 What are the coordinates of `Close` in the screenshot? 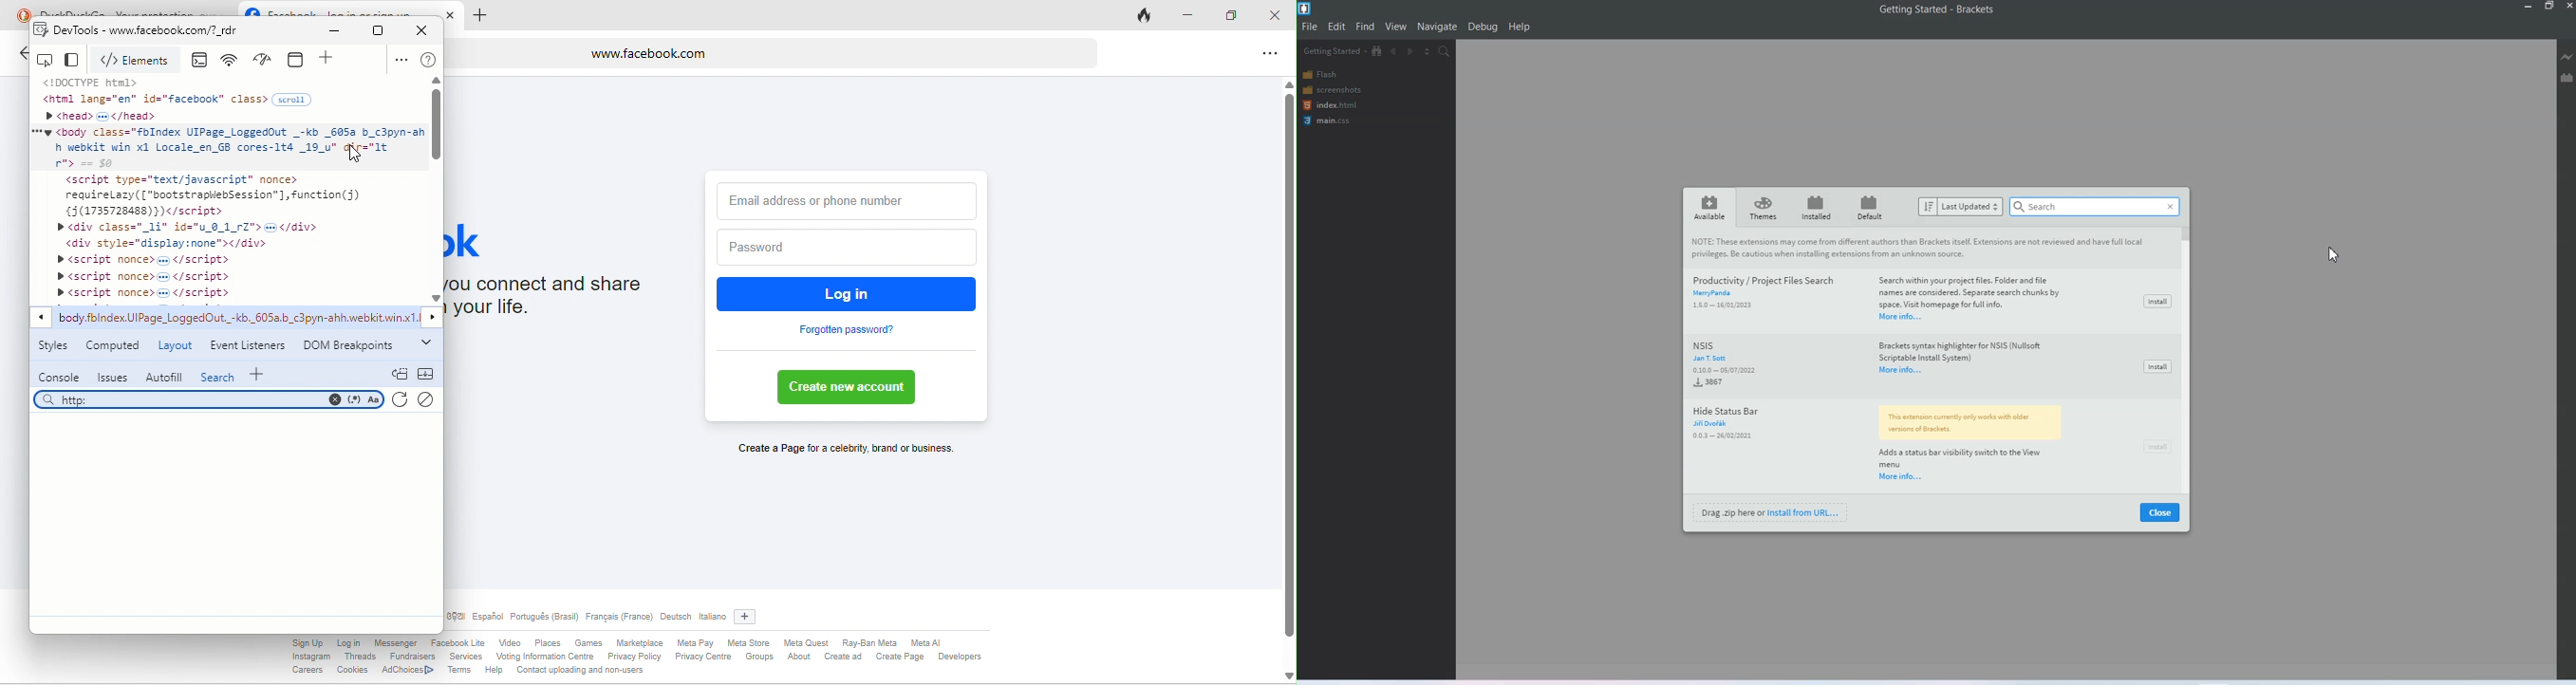 It's located at (2168, 207).